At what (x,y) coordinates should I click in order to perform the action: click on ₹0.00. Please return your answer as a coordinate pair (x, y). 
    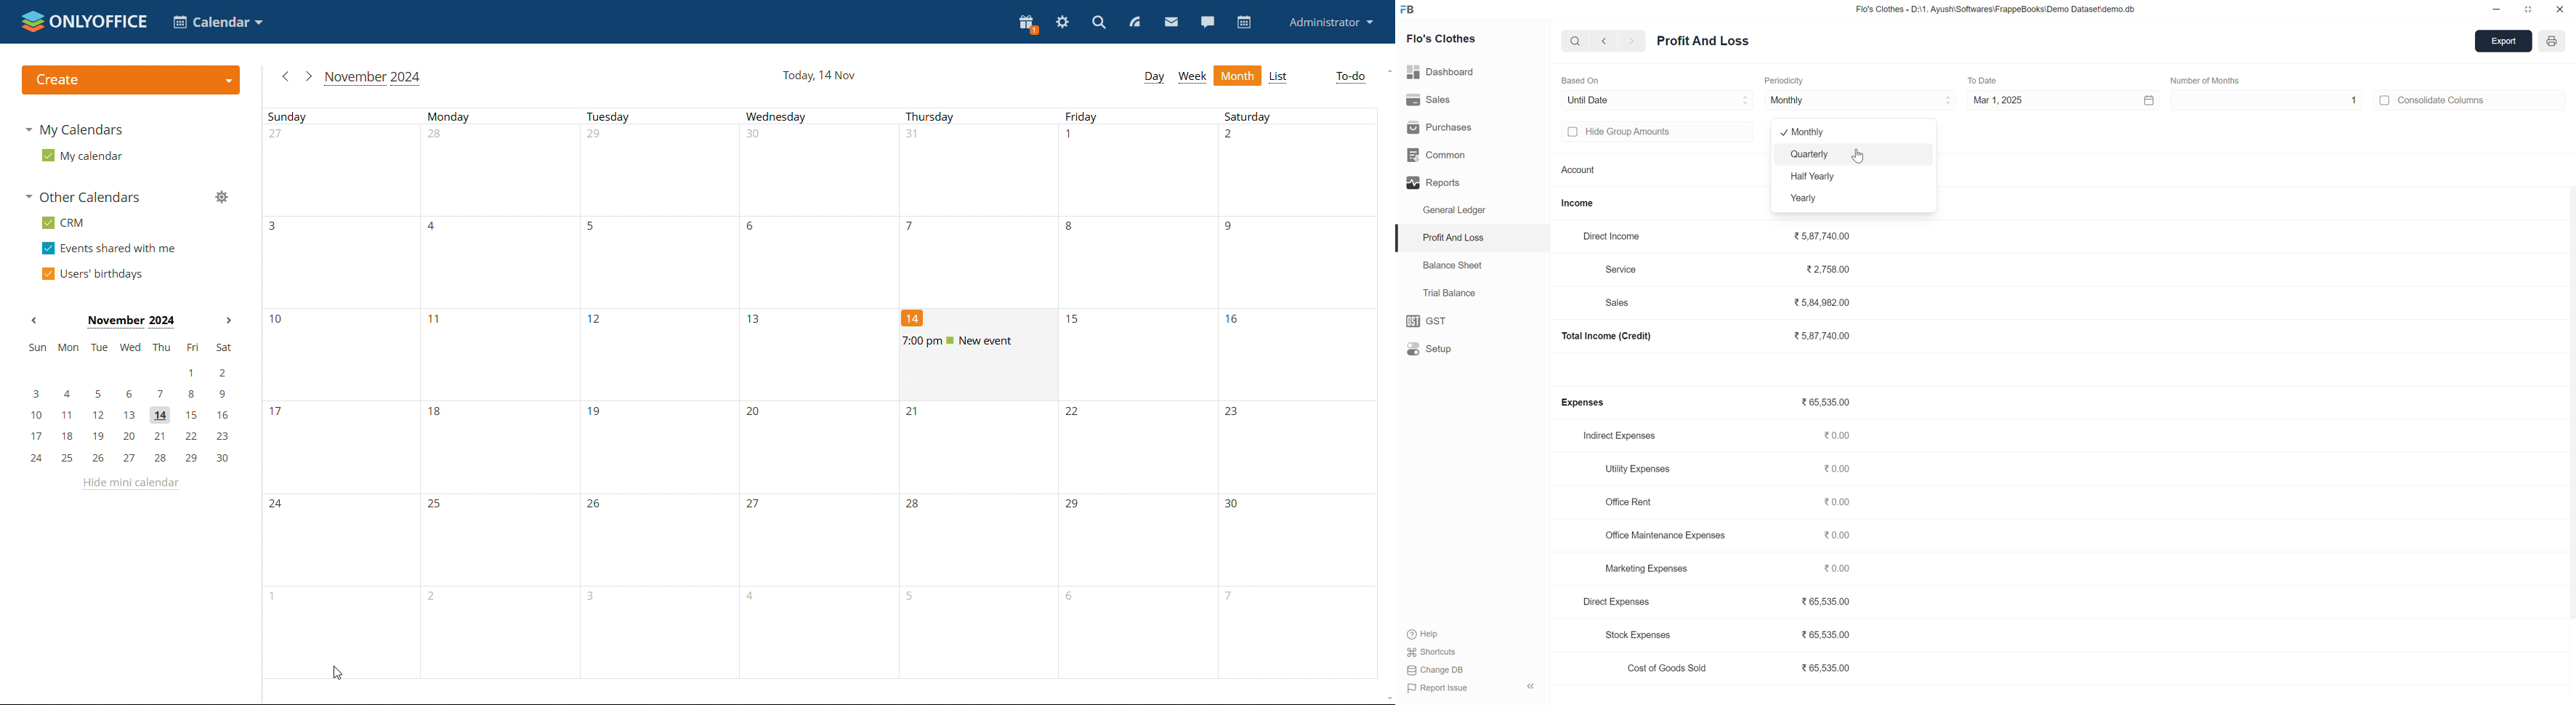
    Looking at the image, I should click on (1841, 569).